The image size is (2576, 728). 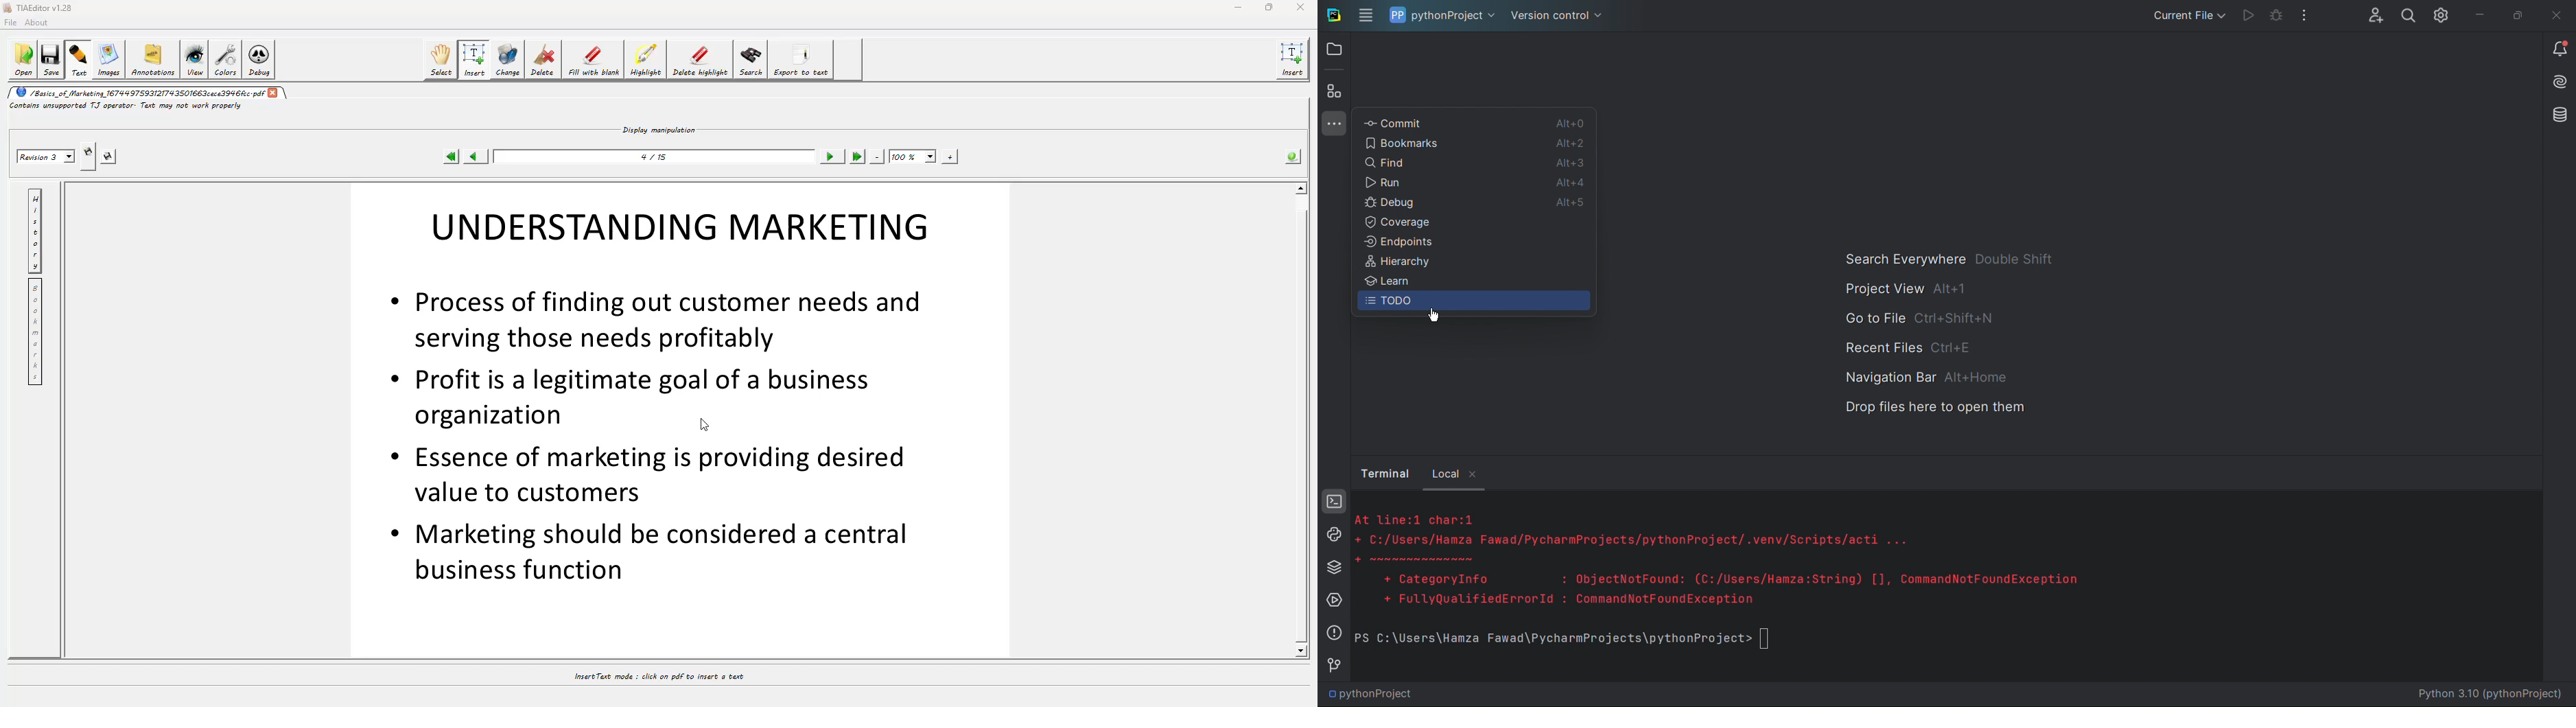 I want to click on text, so click(x=80, y=59).